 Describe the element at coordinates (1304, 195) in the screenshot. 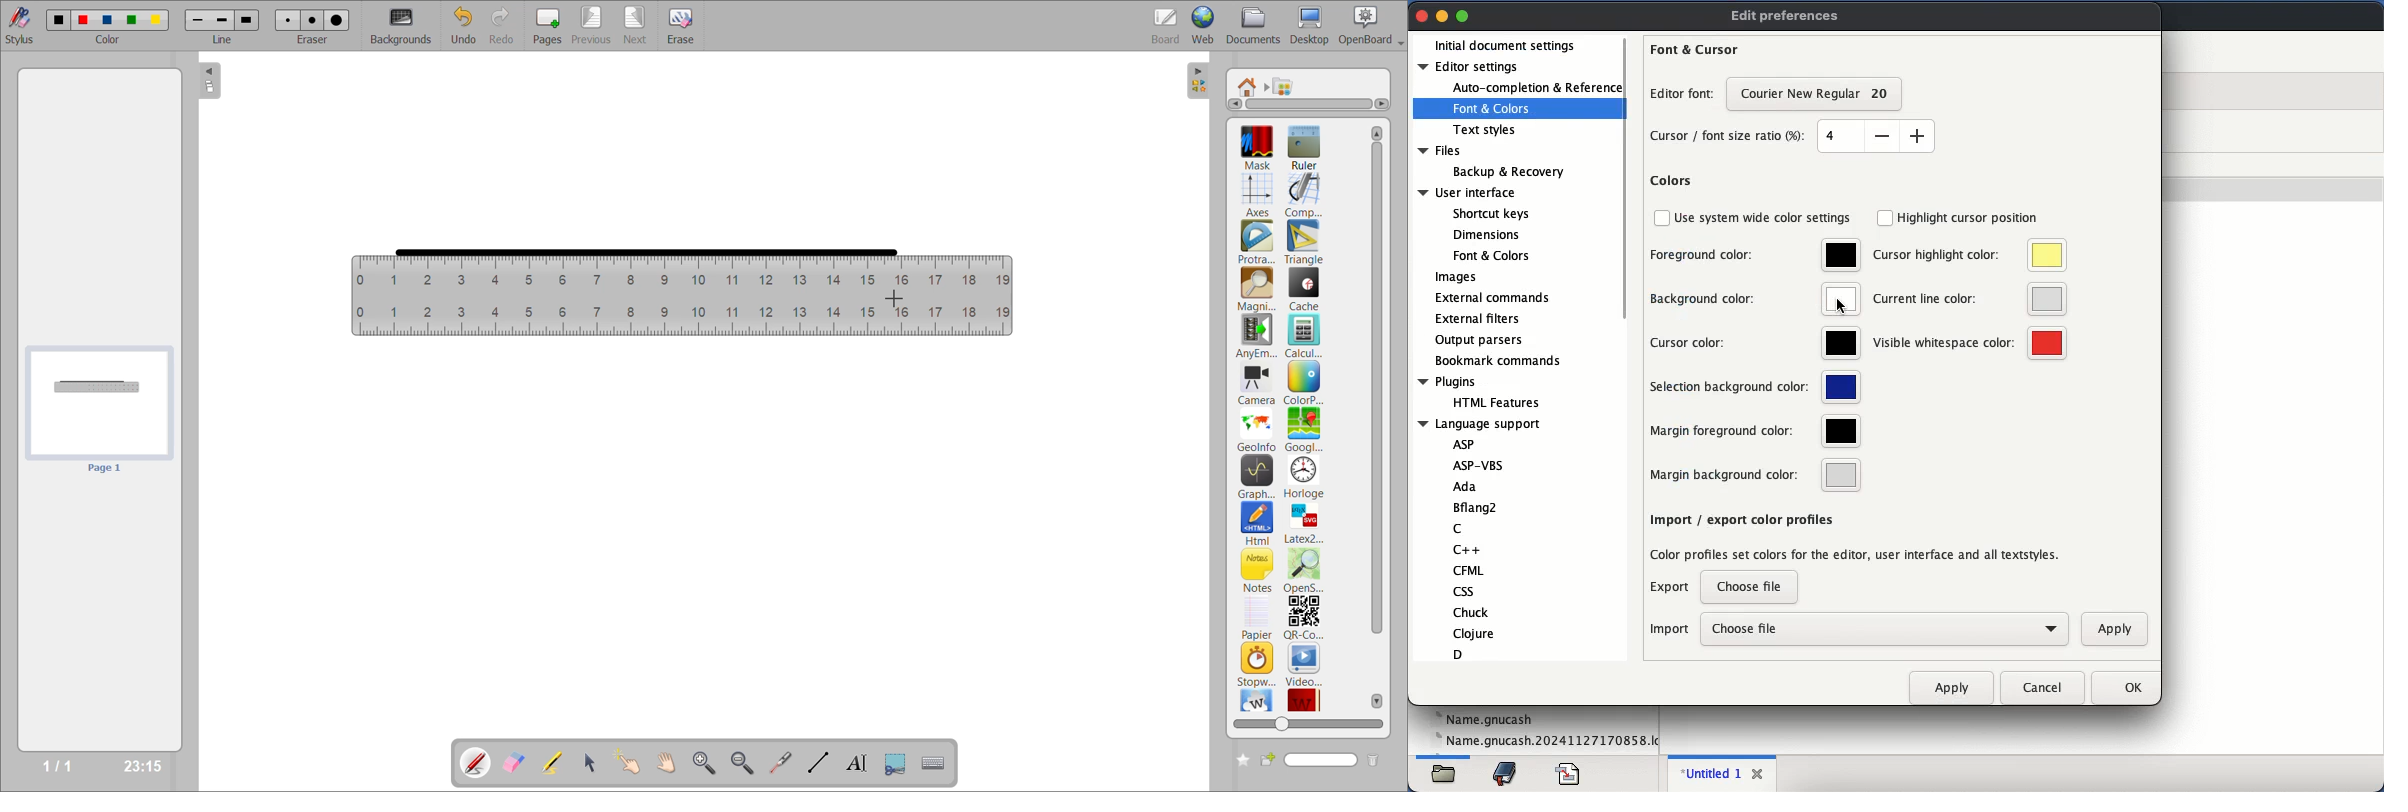

I see `compass` at that location.